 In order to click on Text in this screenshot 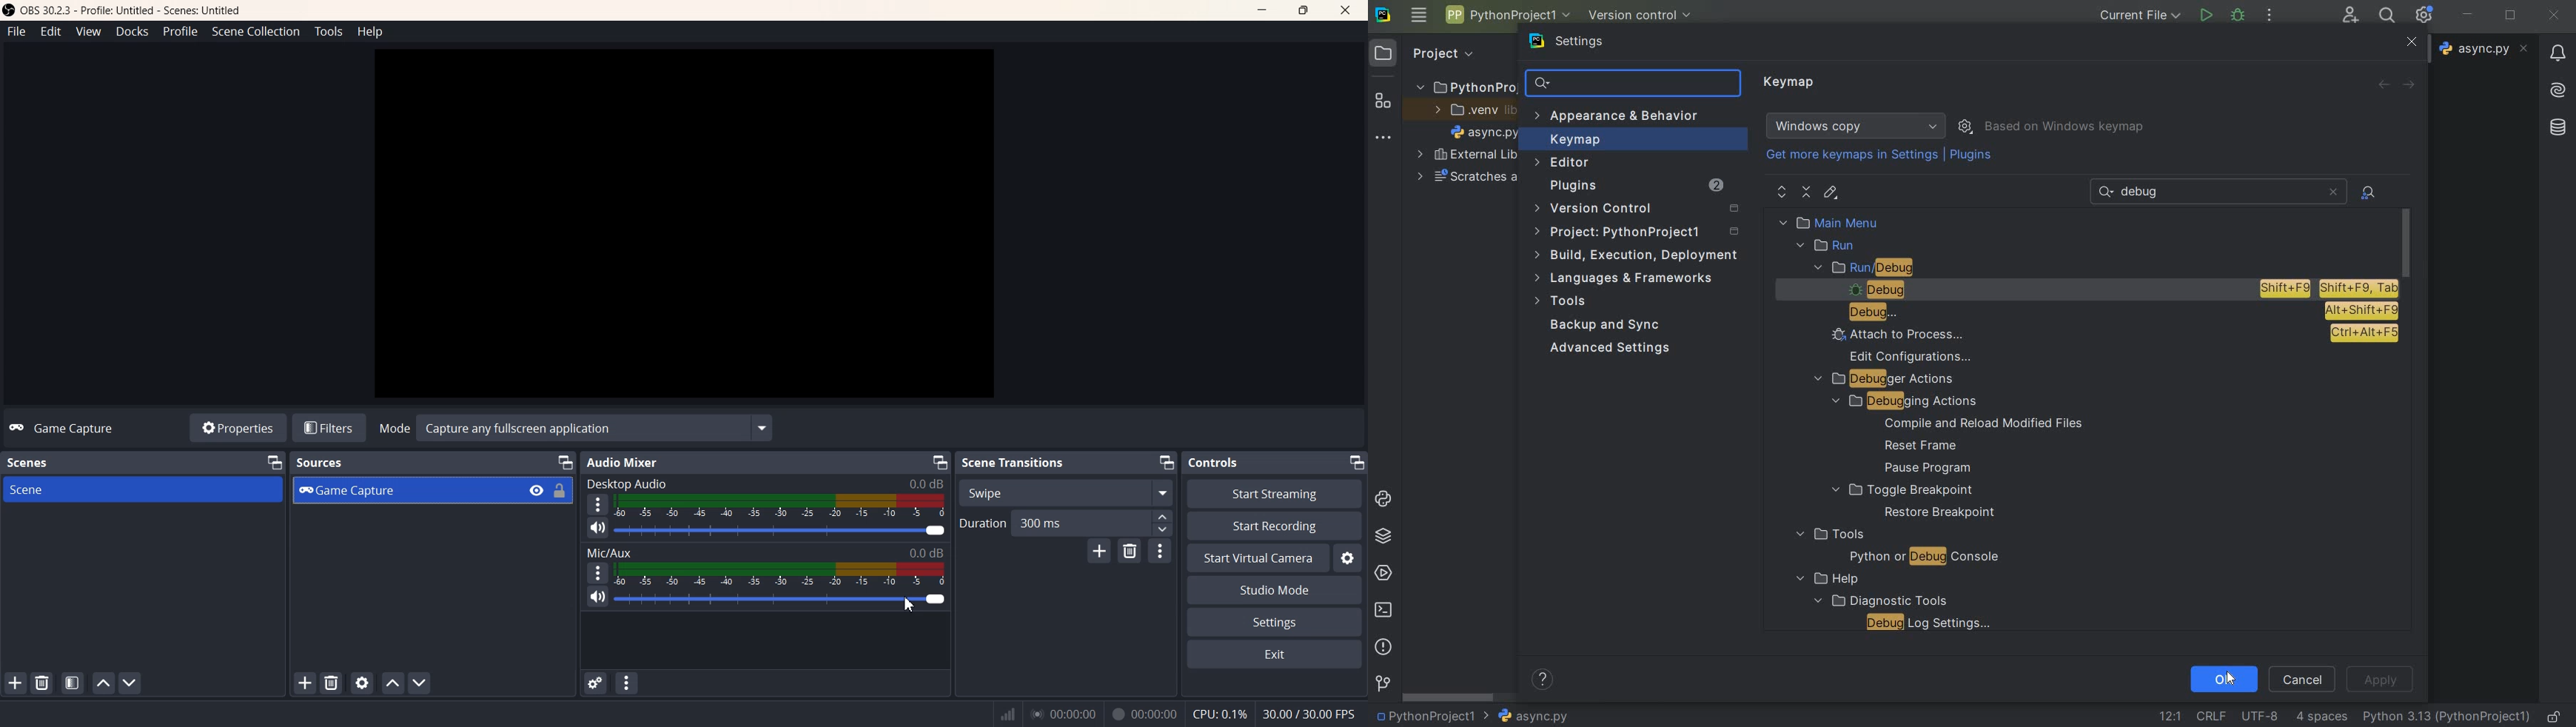, I will do `click(626, 463)`.